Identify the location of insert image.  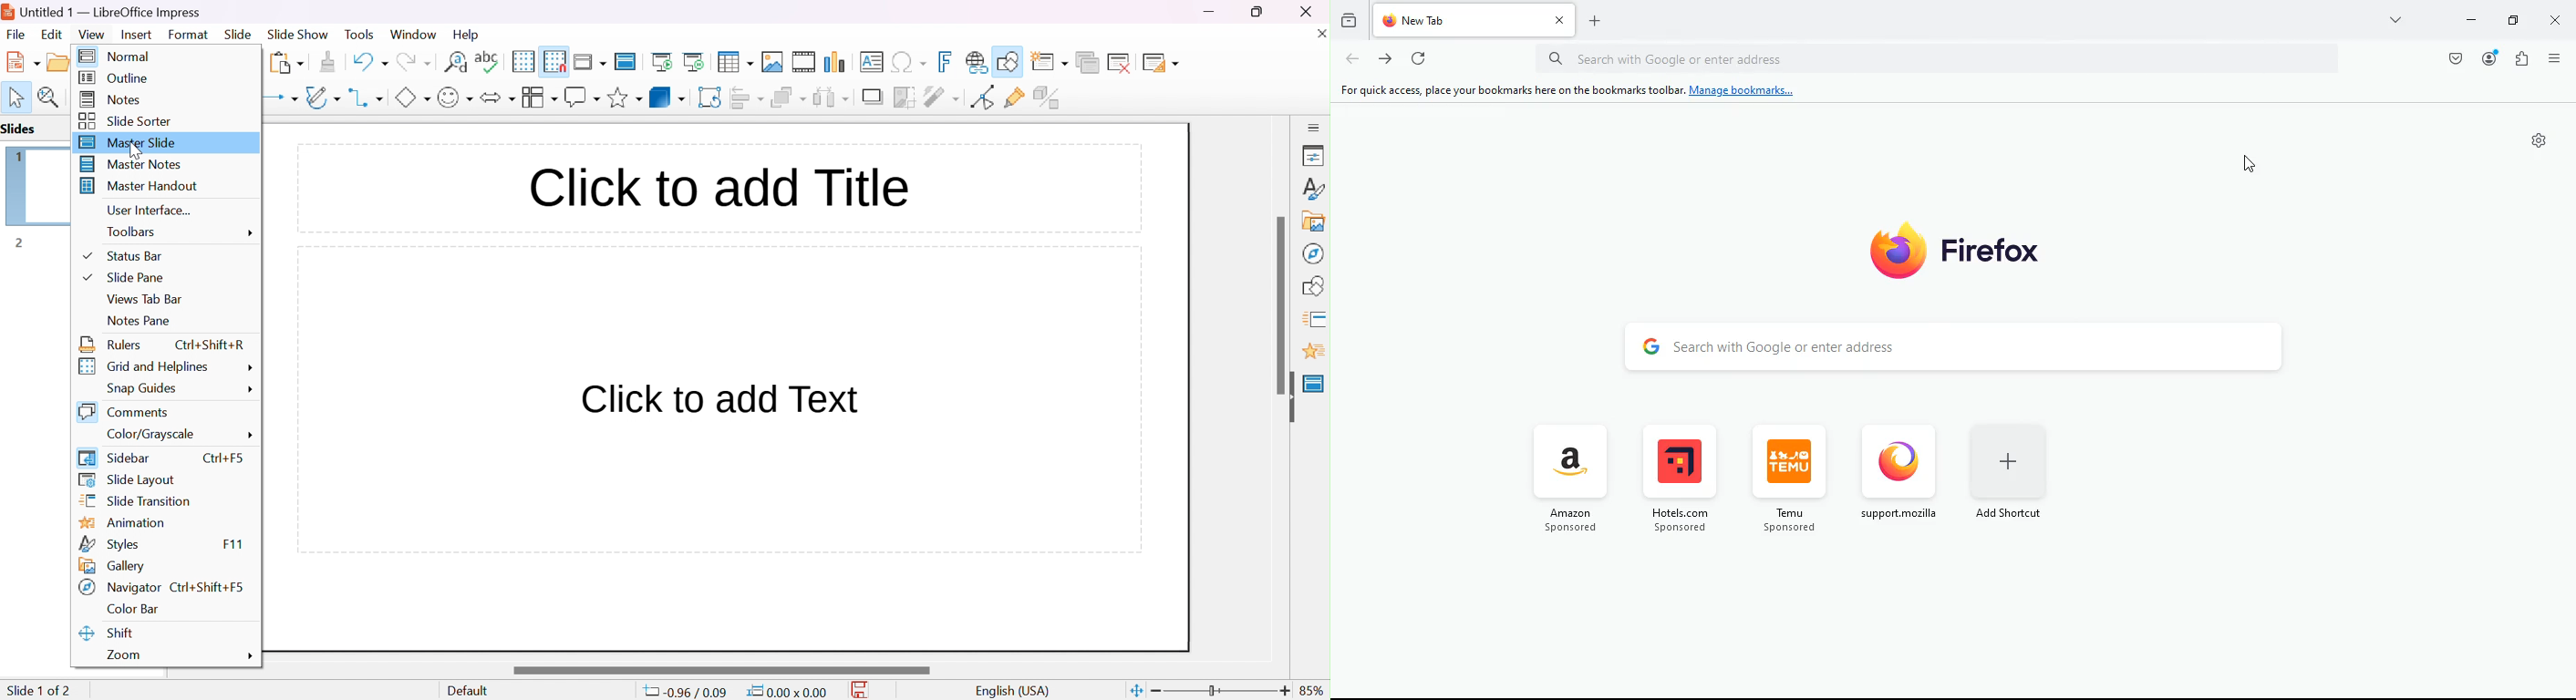
(773, 62).